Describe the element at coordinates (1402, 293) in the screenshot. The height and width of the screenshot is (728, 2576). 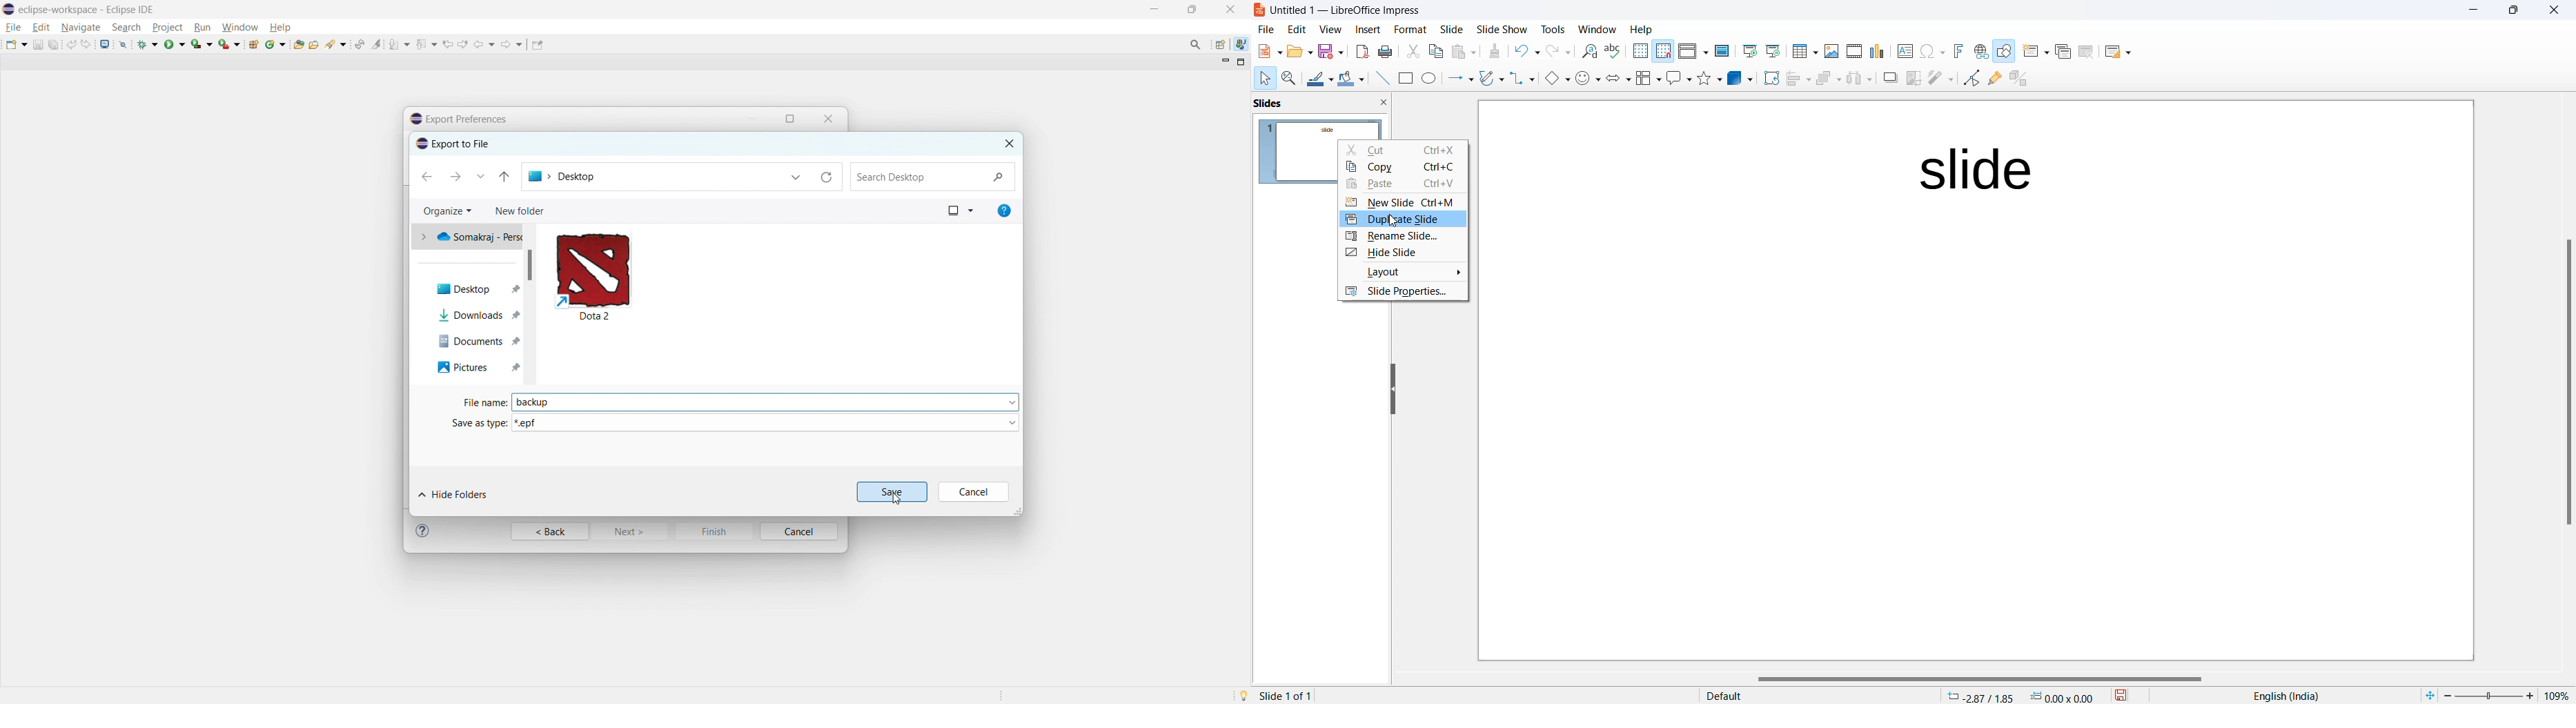
I see `slide properties` at that location.